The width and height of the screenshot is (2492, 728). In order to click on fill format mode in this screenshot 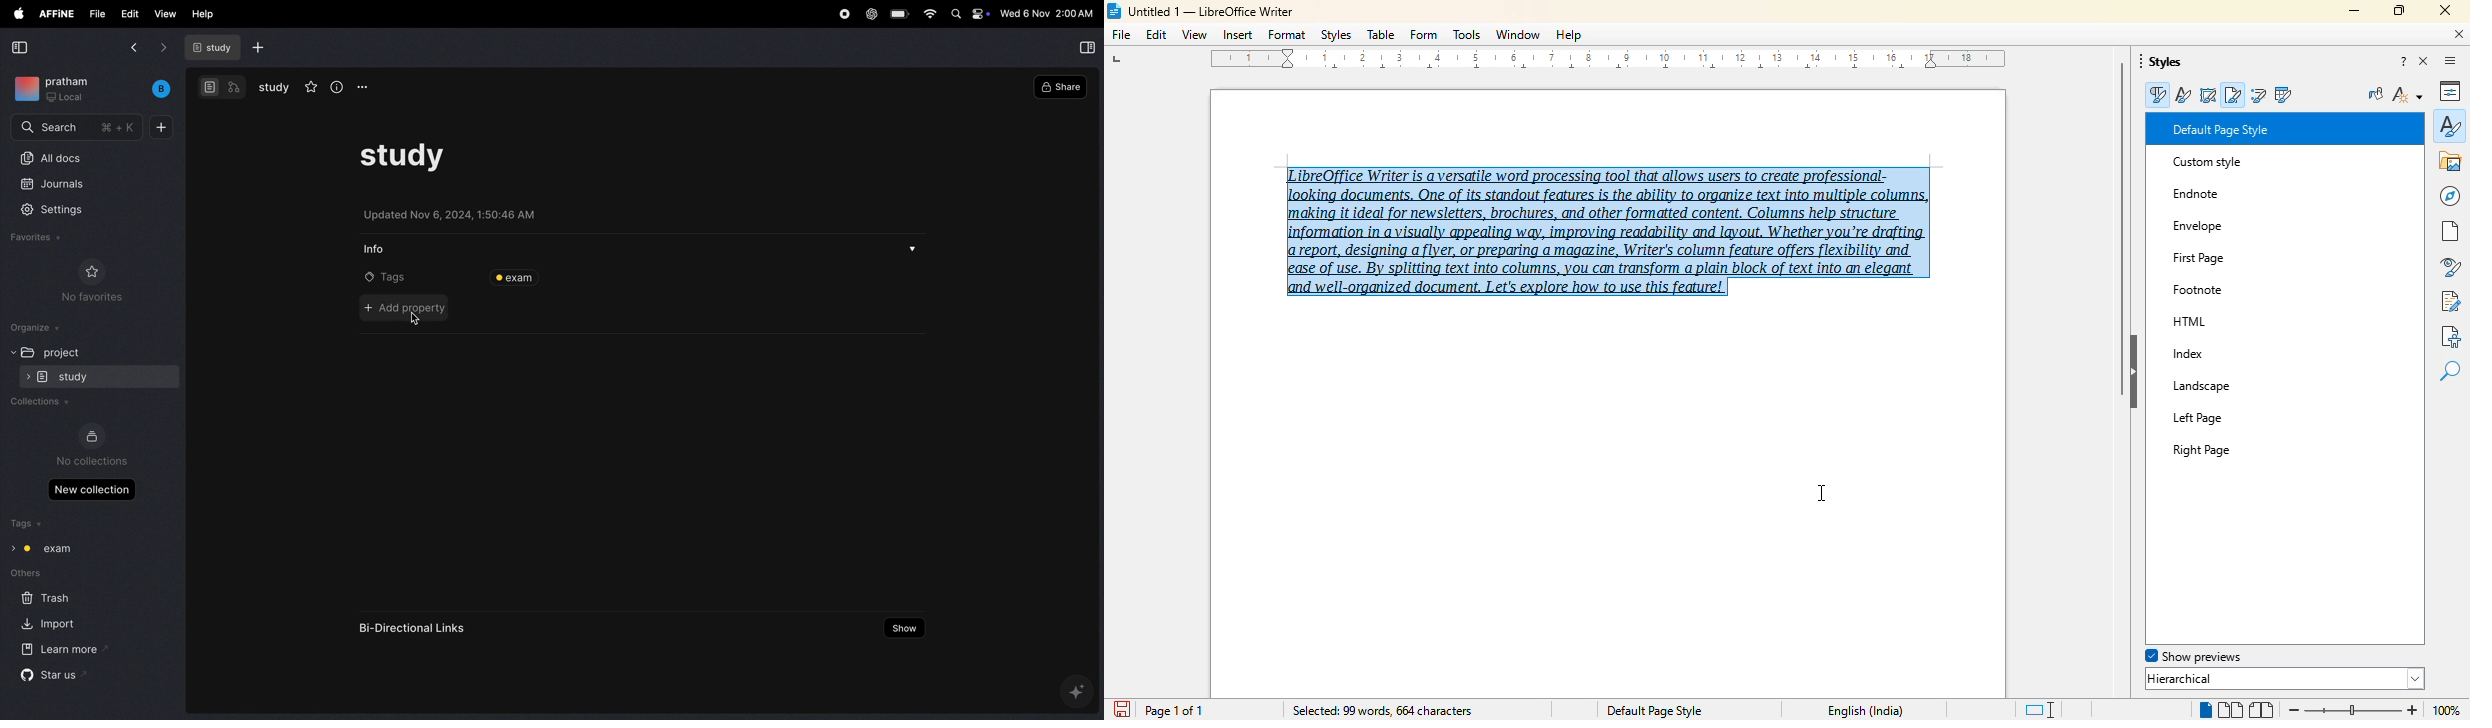, I will do `click(2376, 94)`.